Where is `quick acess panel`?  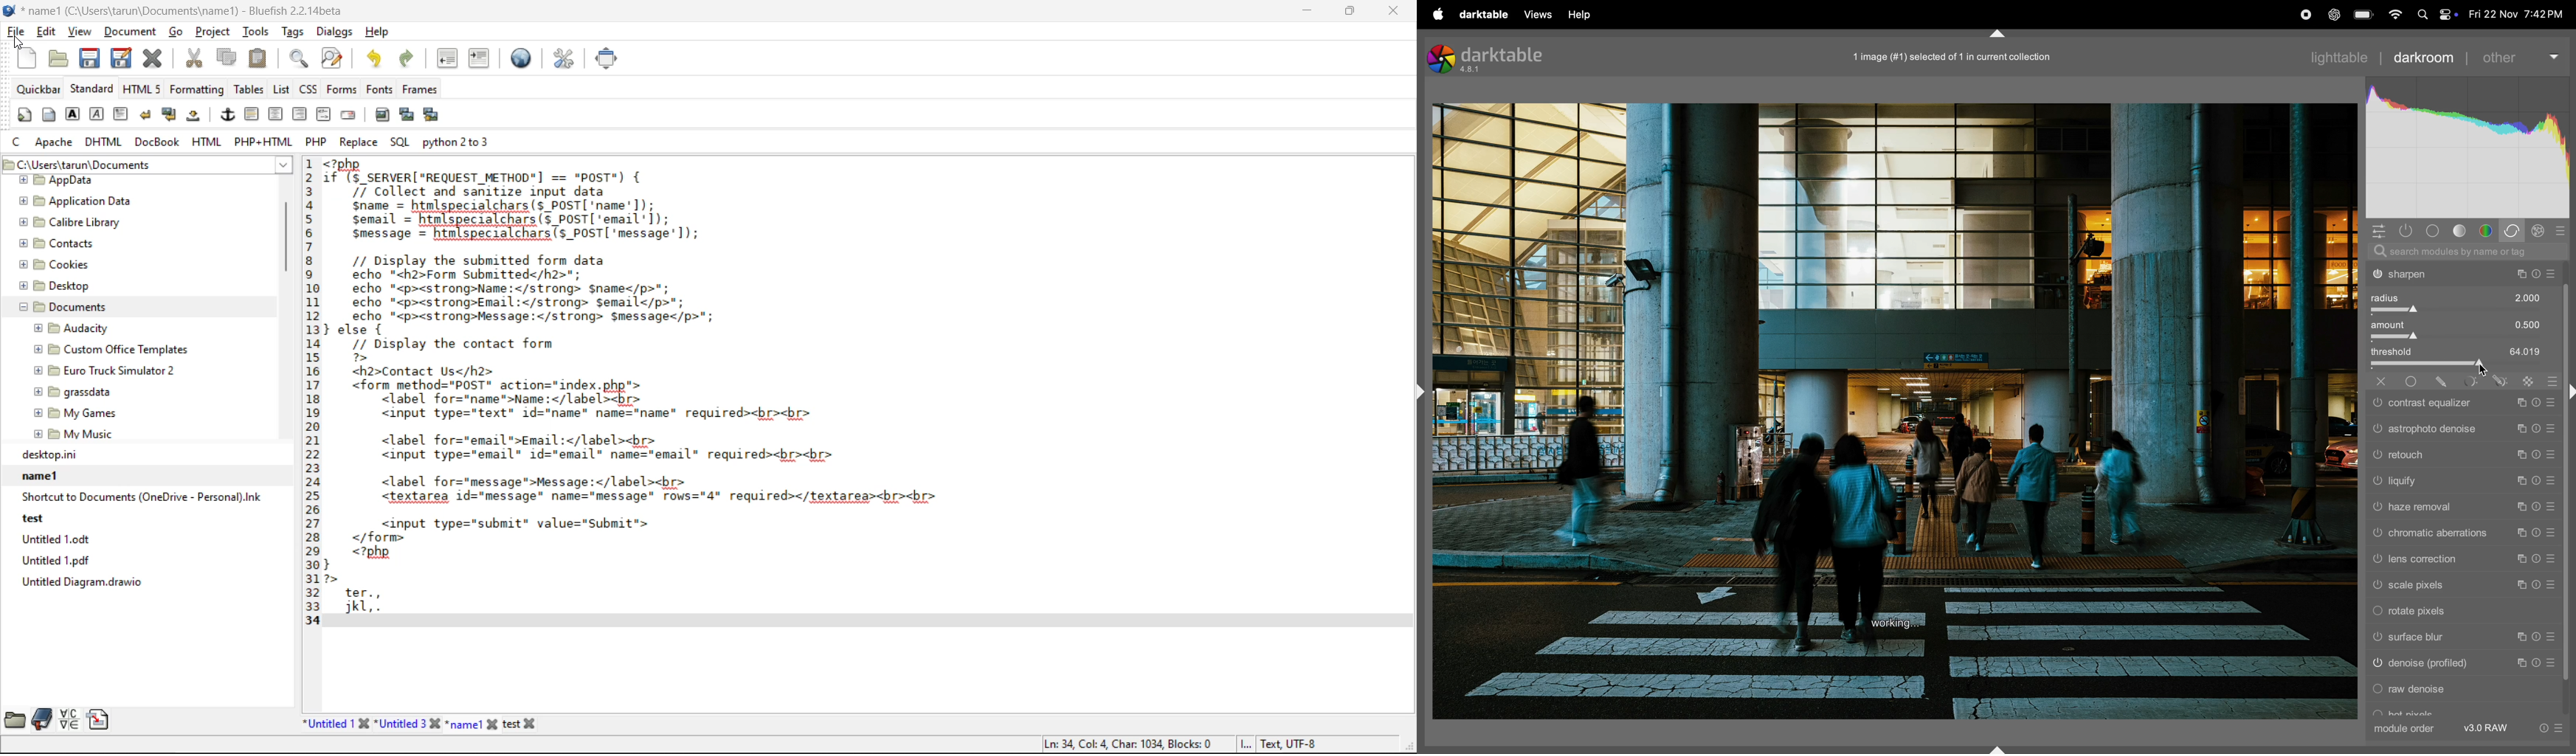
quick acess panel is located at coordinates (2380, 231).